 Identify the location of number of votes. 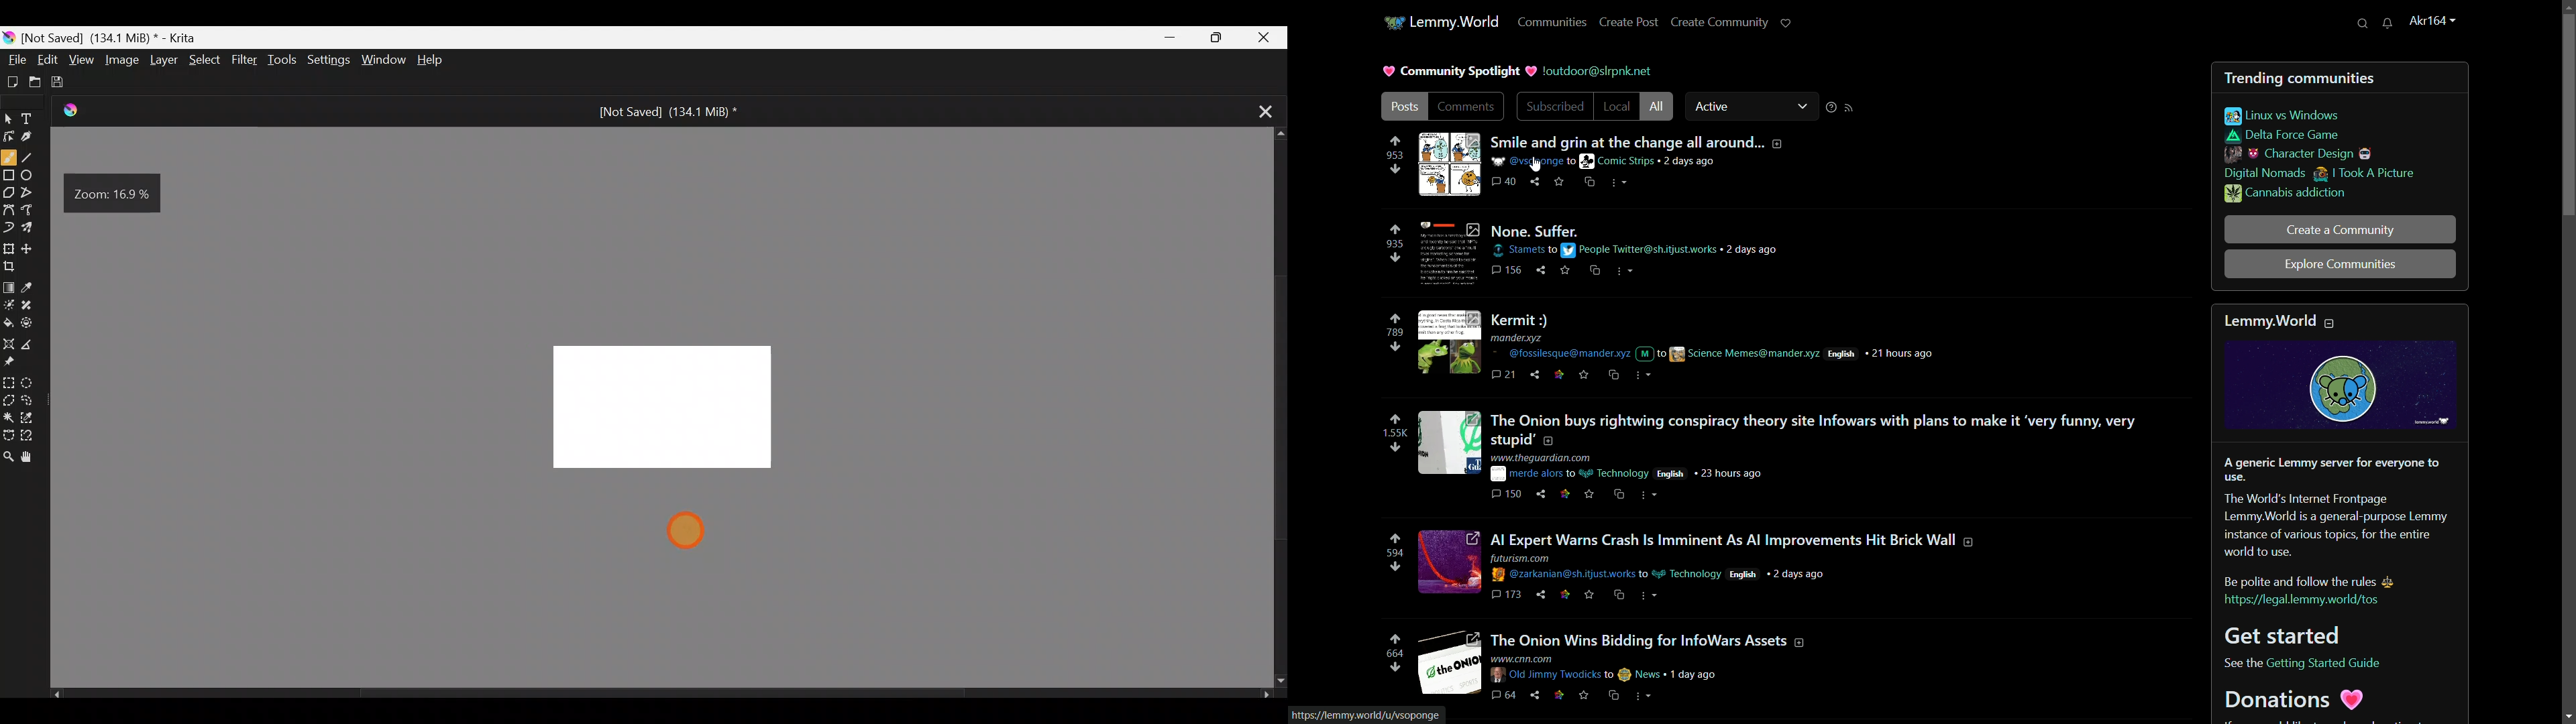
(1396, 553).